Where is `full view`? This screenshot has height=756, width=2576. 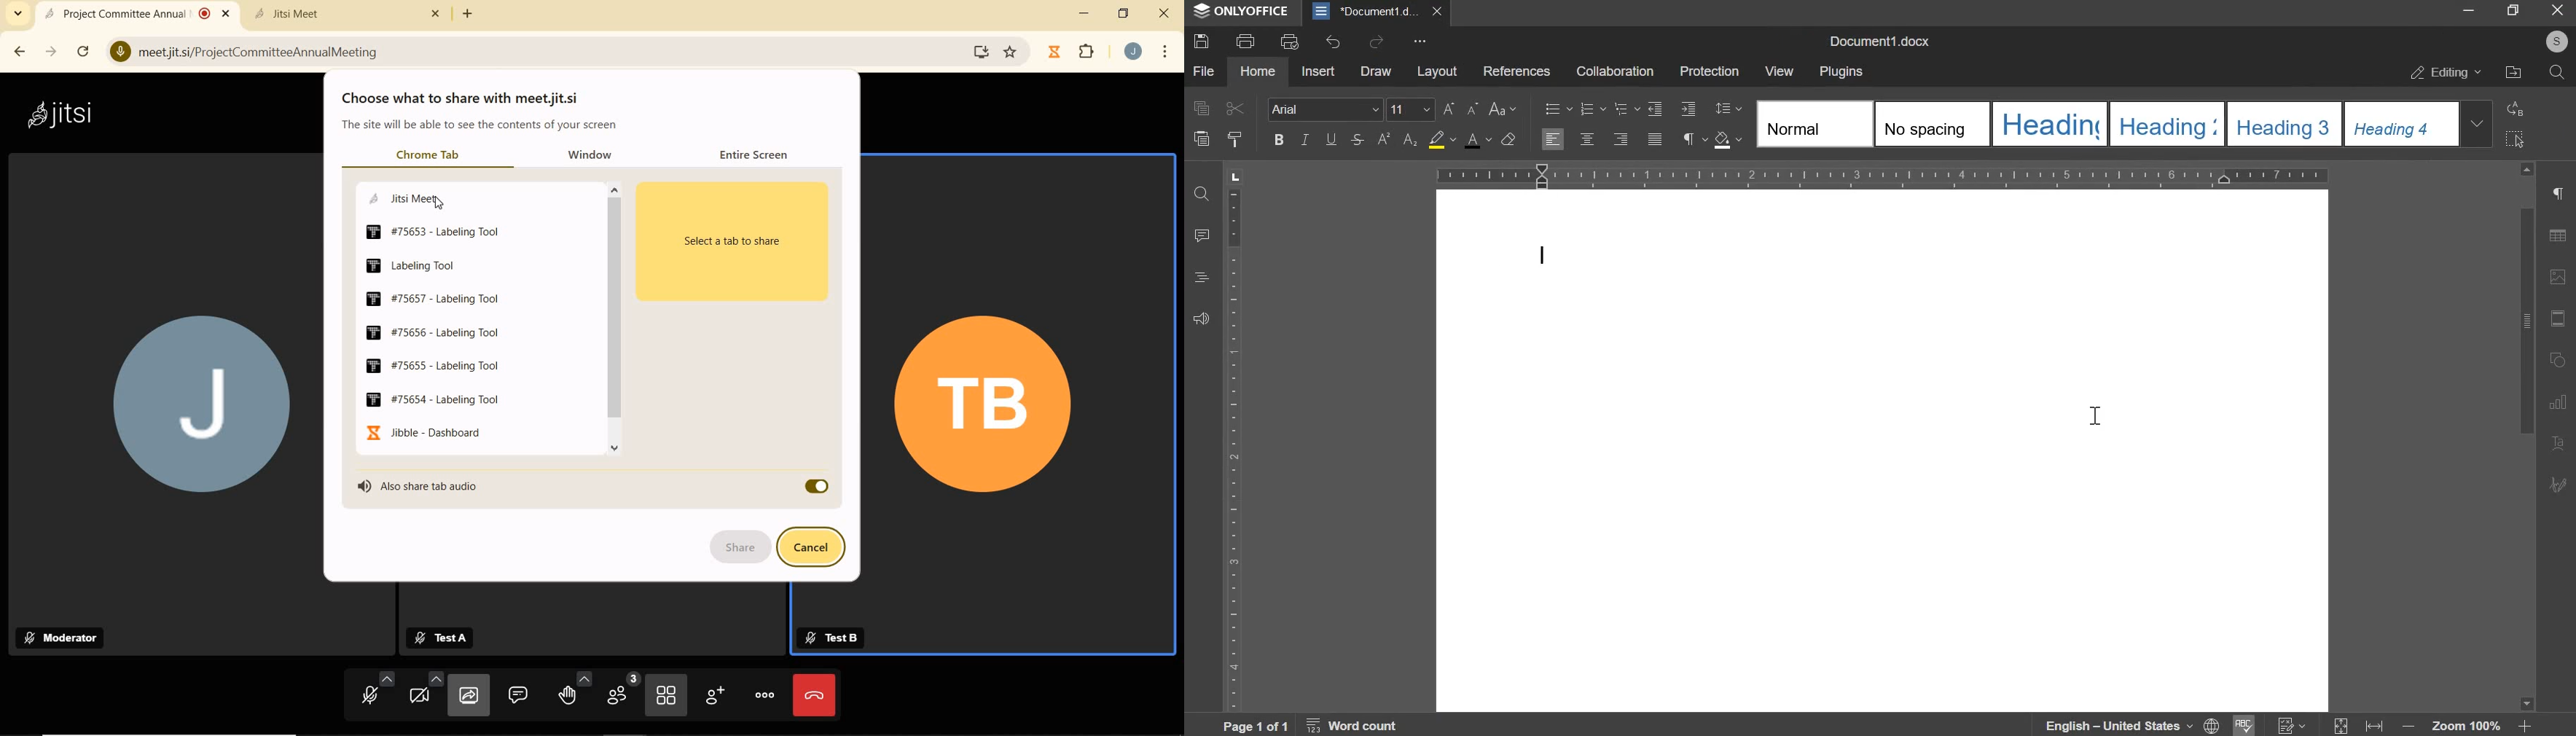
full view is located at coordinates (2340, 725).